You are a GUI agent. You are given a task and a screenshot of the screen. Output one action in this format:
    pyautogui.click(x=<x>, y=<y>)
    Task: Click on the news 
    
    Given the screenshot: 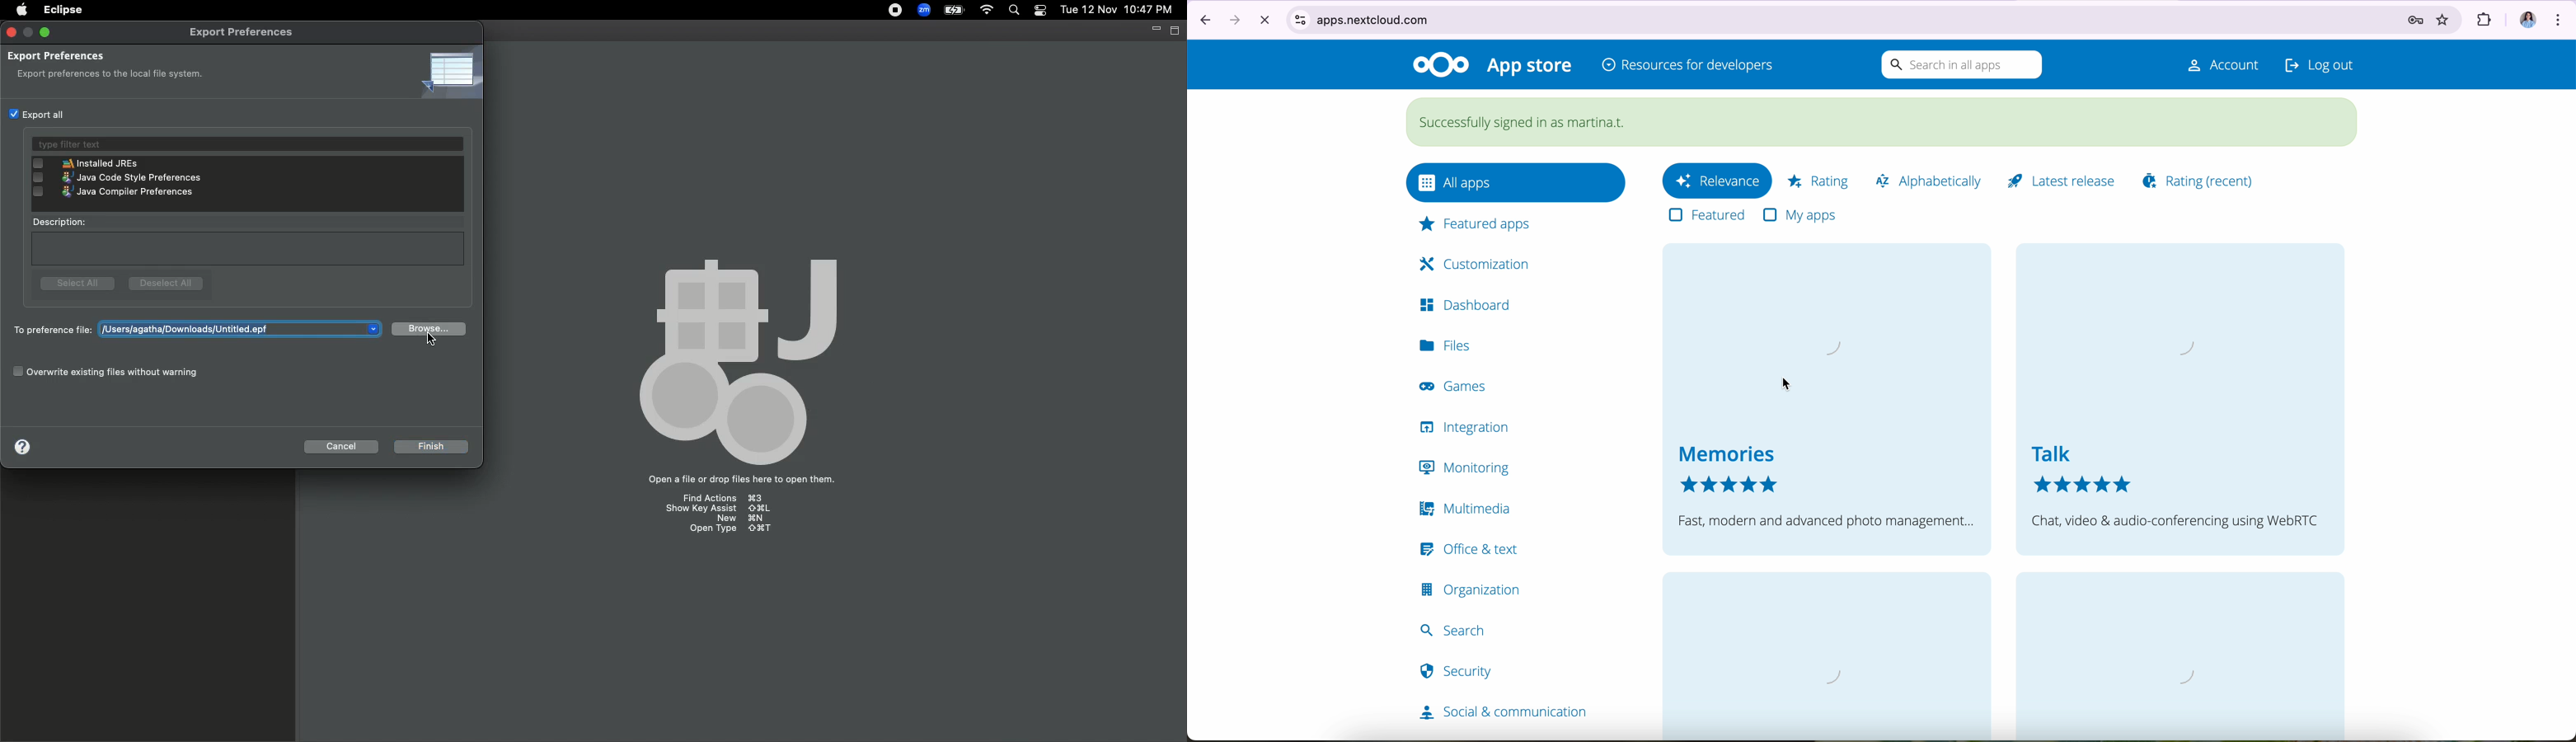 What is the action you would take?
    pyautogui.click(x=1832, y=655)
    